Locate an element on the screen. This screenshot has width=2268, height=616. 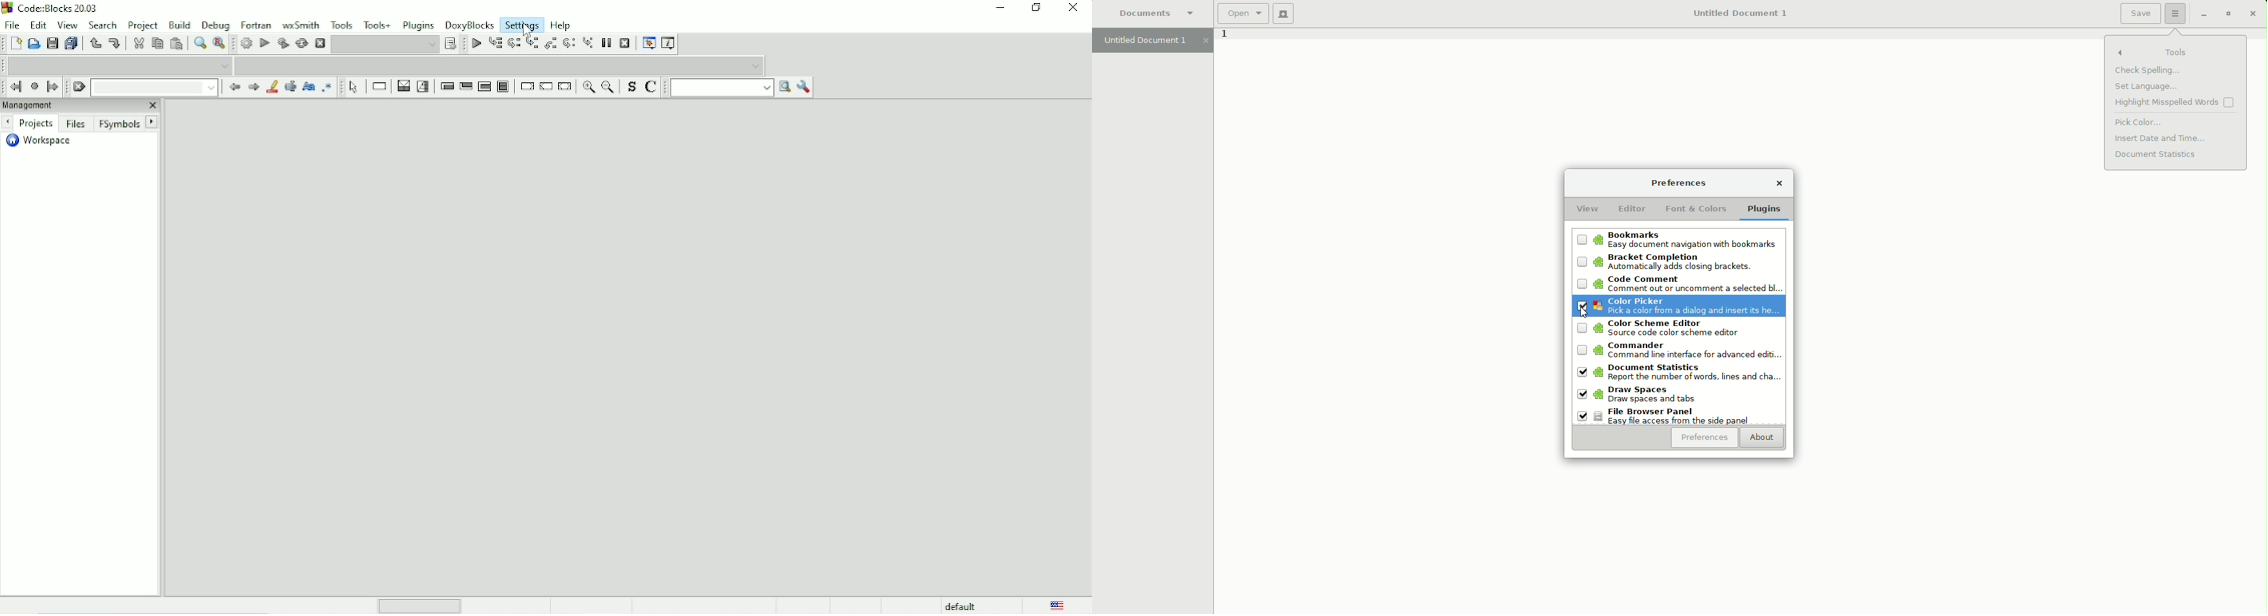
Editor is located at coordinates (1631, 209).